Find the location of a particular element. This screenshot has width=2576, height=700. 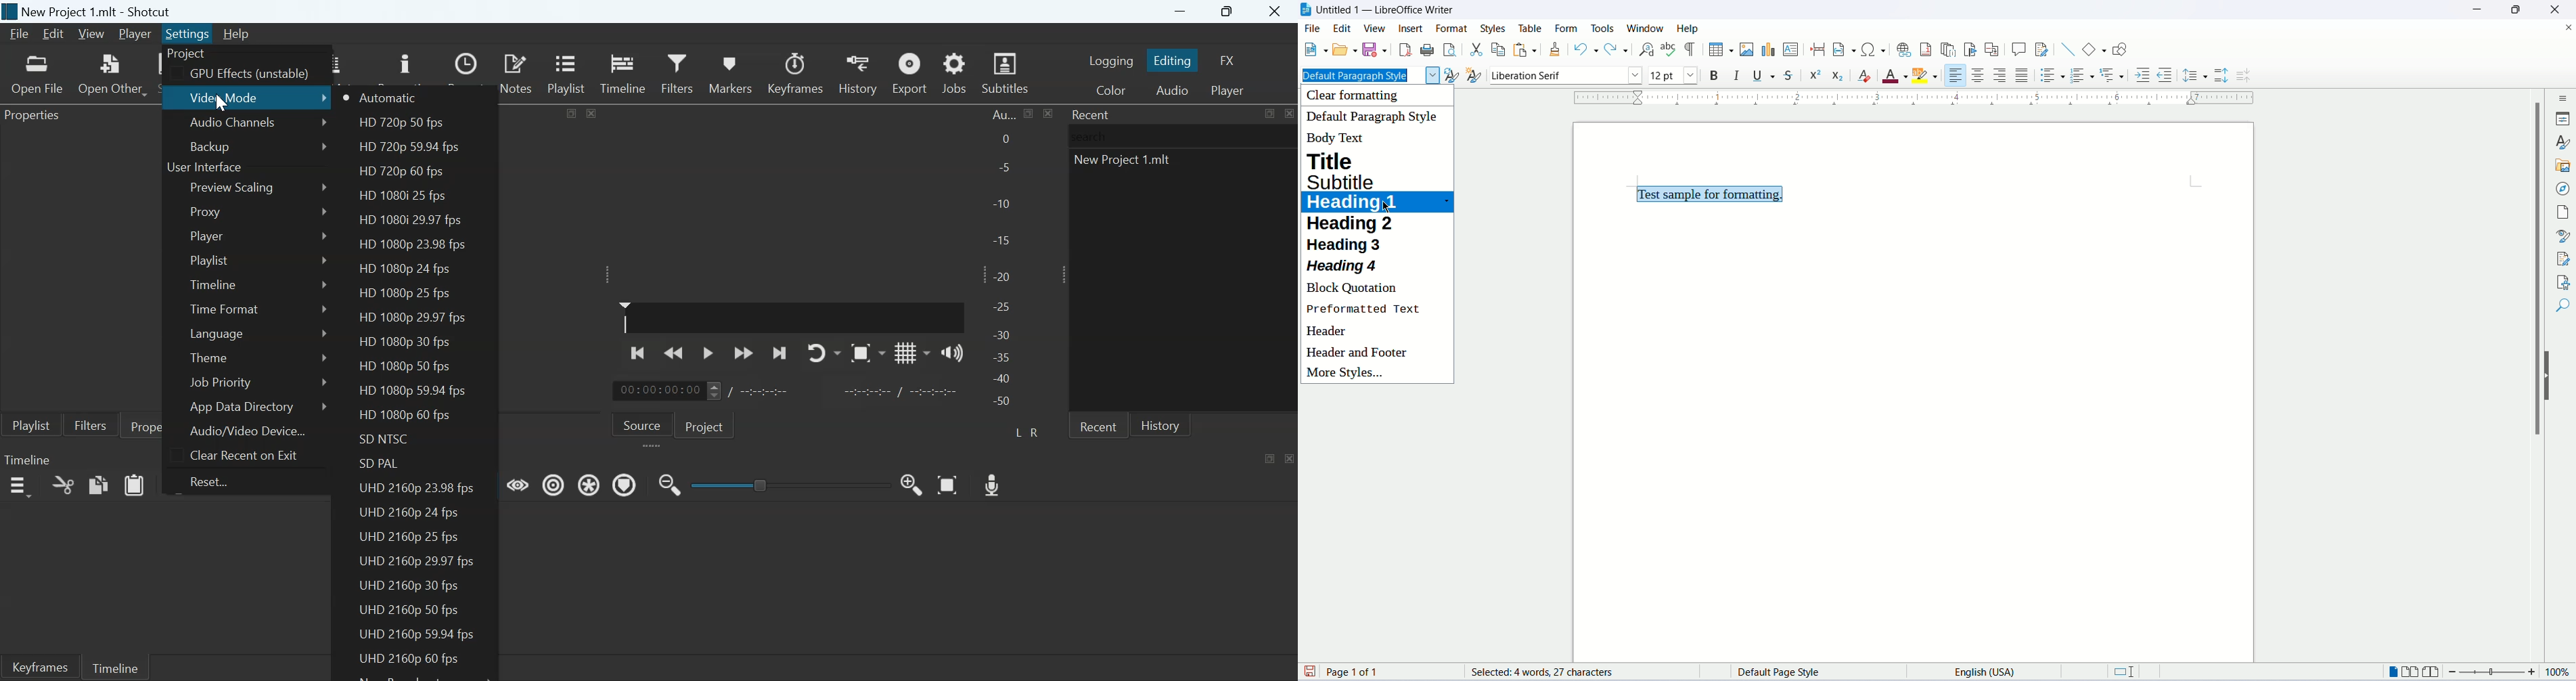

strikethrough is located at coordinates (1792, 74).